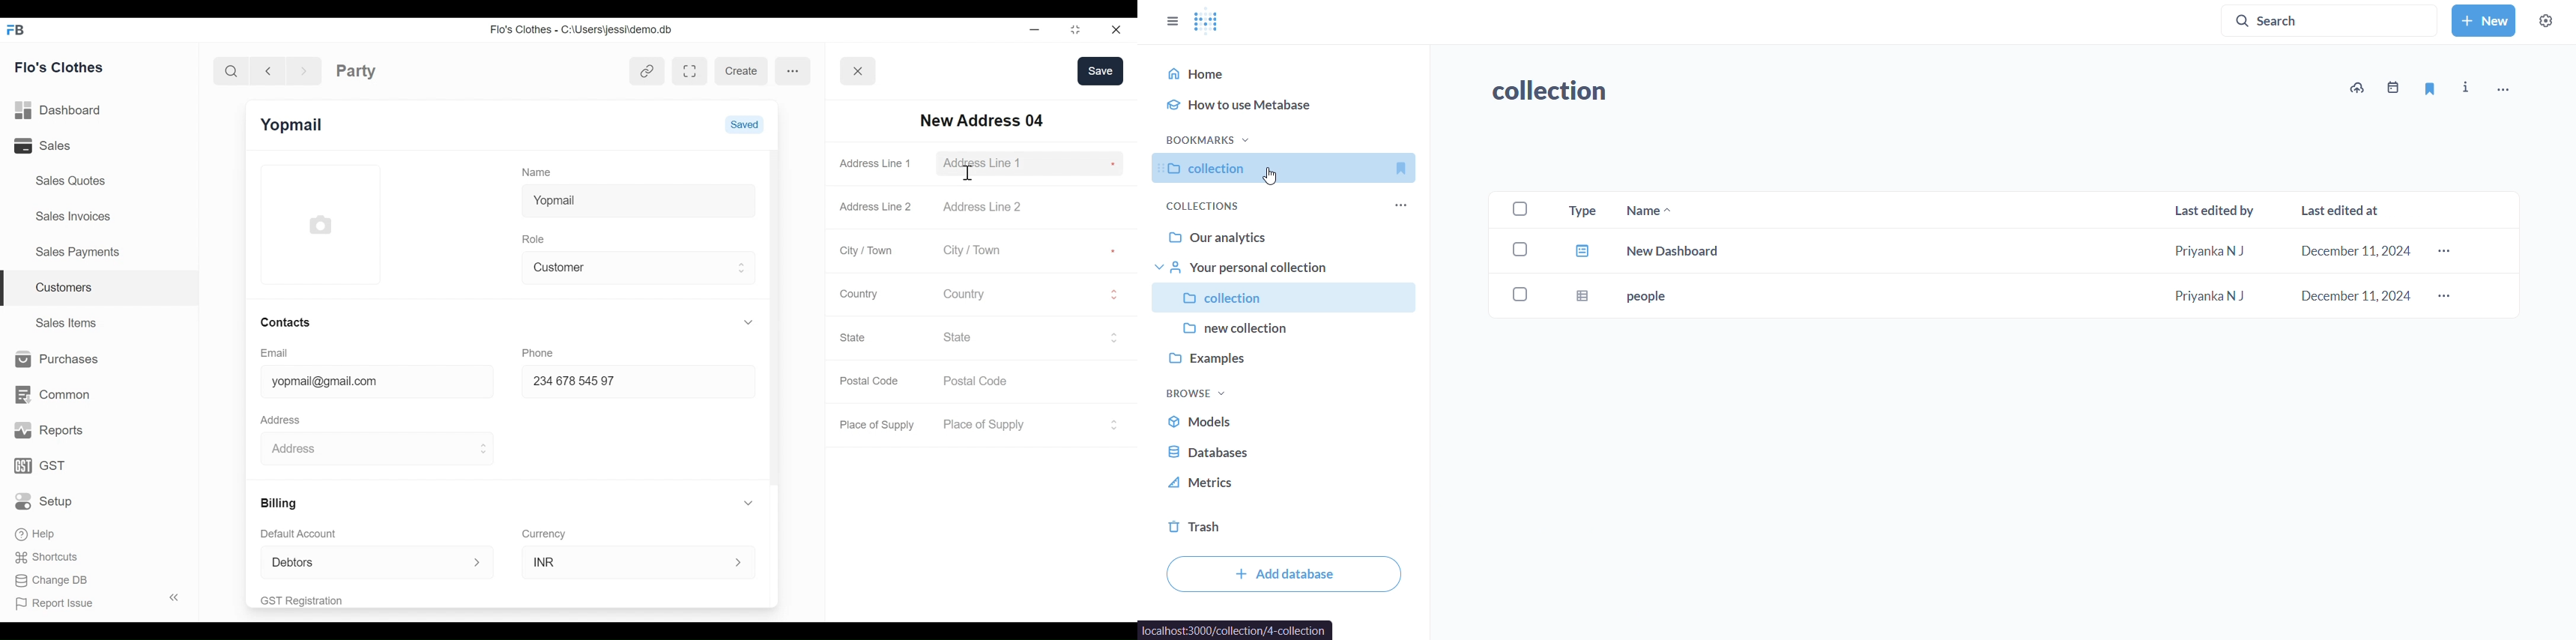 This screenshot has height=644, width=2576. Describe the element at coordinates (983, 382) in the screenshot. I see `Postal Code` at that location.